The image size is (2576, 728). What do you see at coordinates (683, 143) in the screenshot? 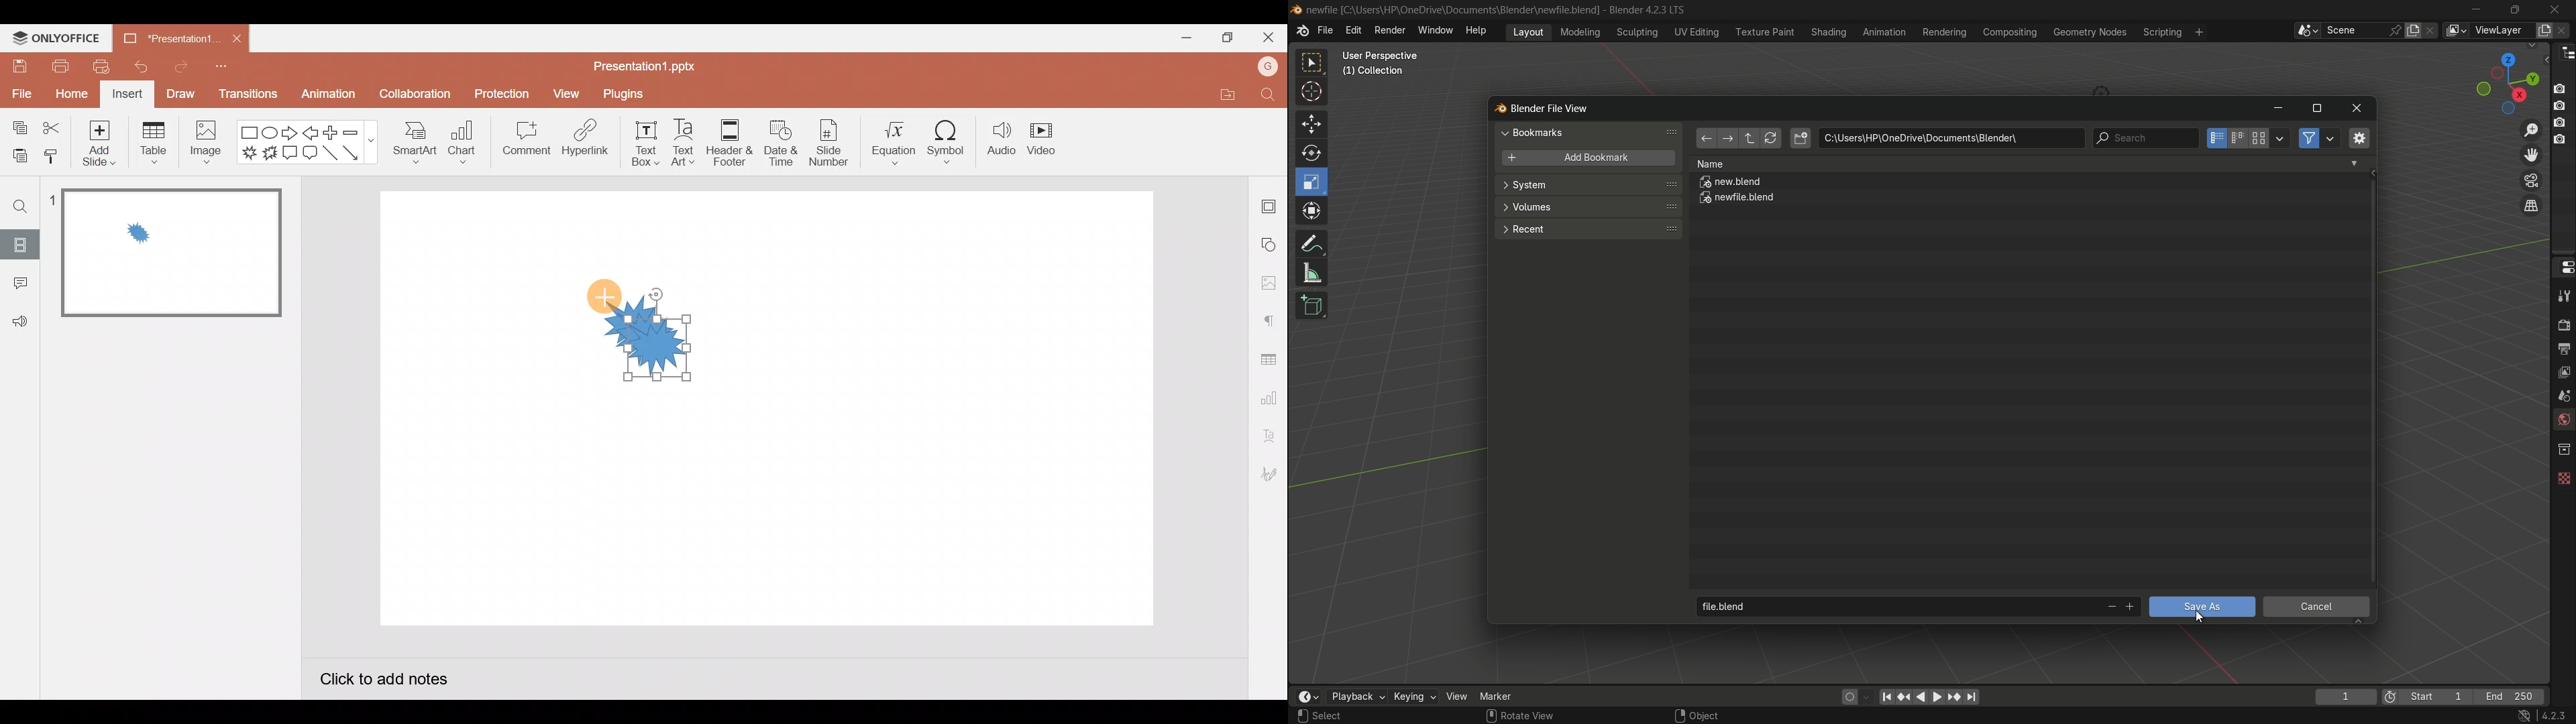
I see `Text Art` at bounding box center [683, 143].